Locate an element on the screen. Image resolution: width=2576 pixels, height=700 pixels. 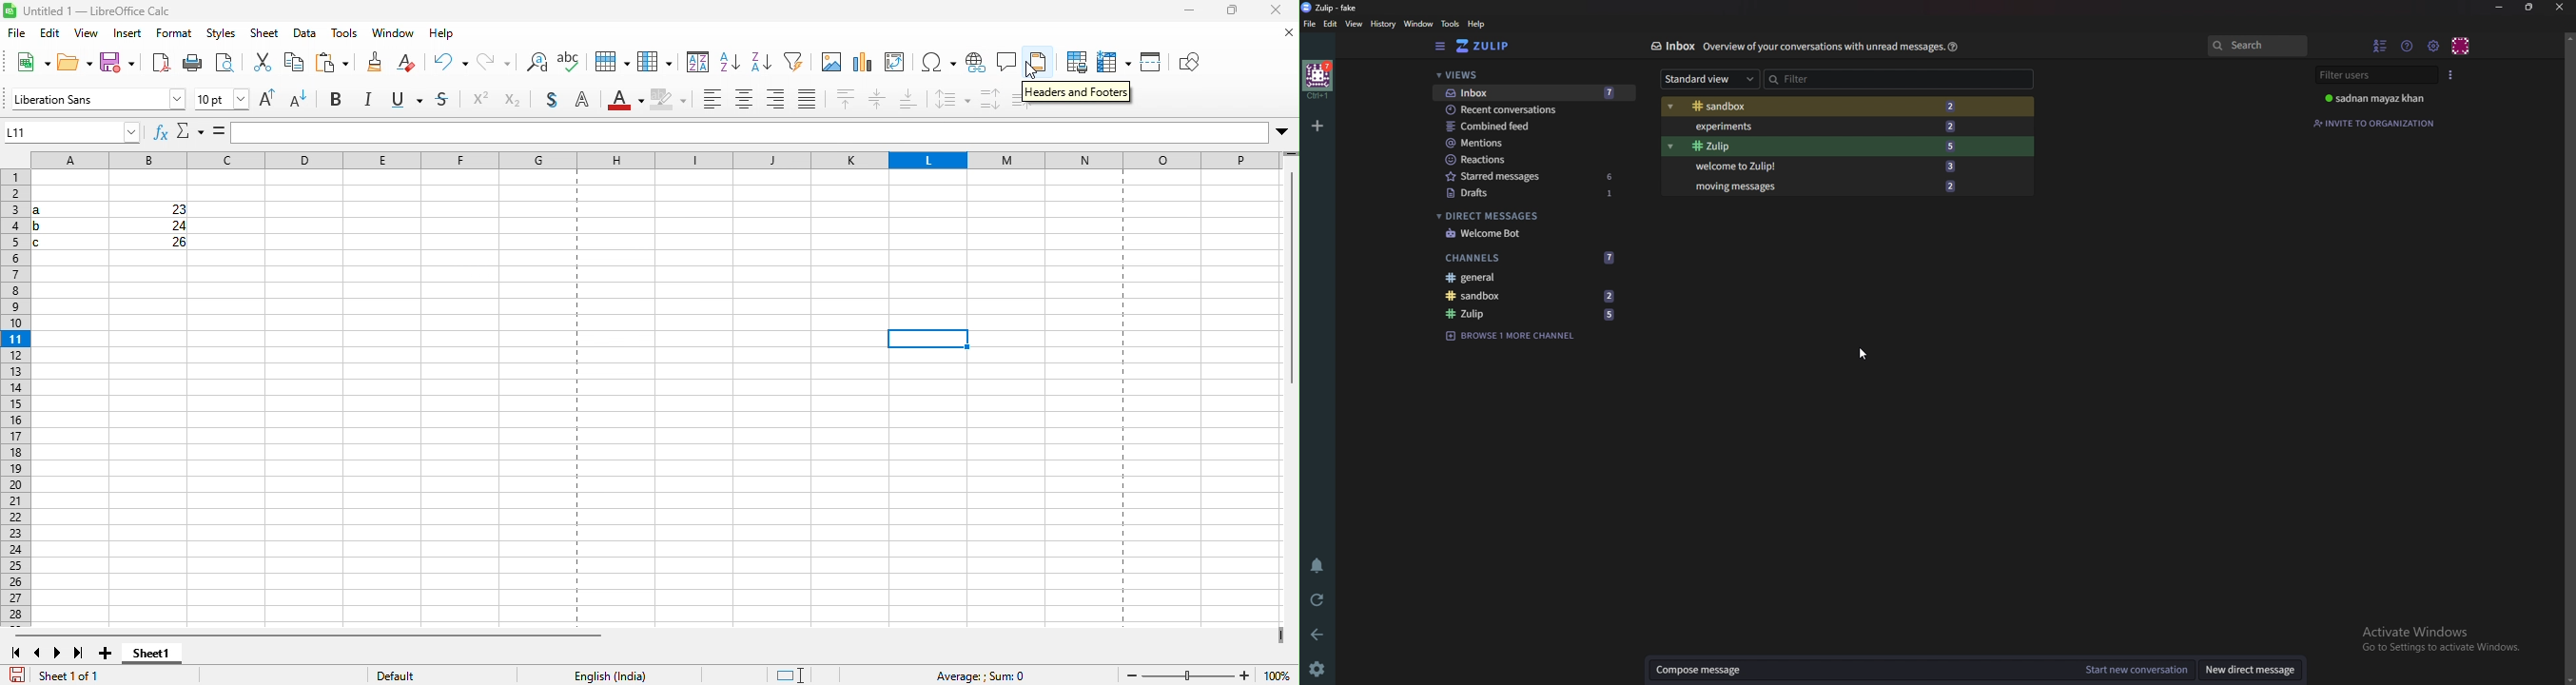
select function is located at coordinates (191, 134).